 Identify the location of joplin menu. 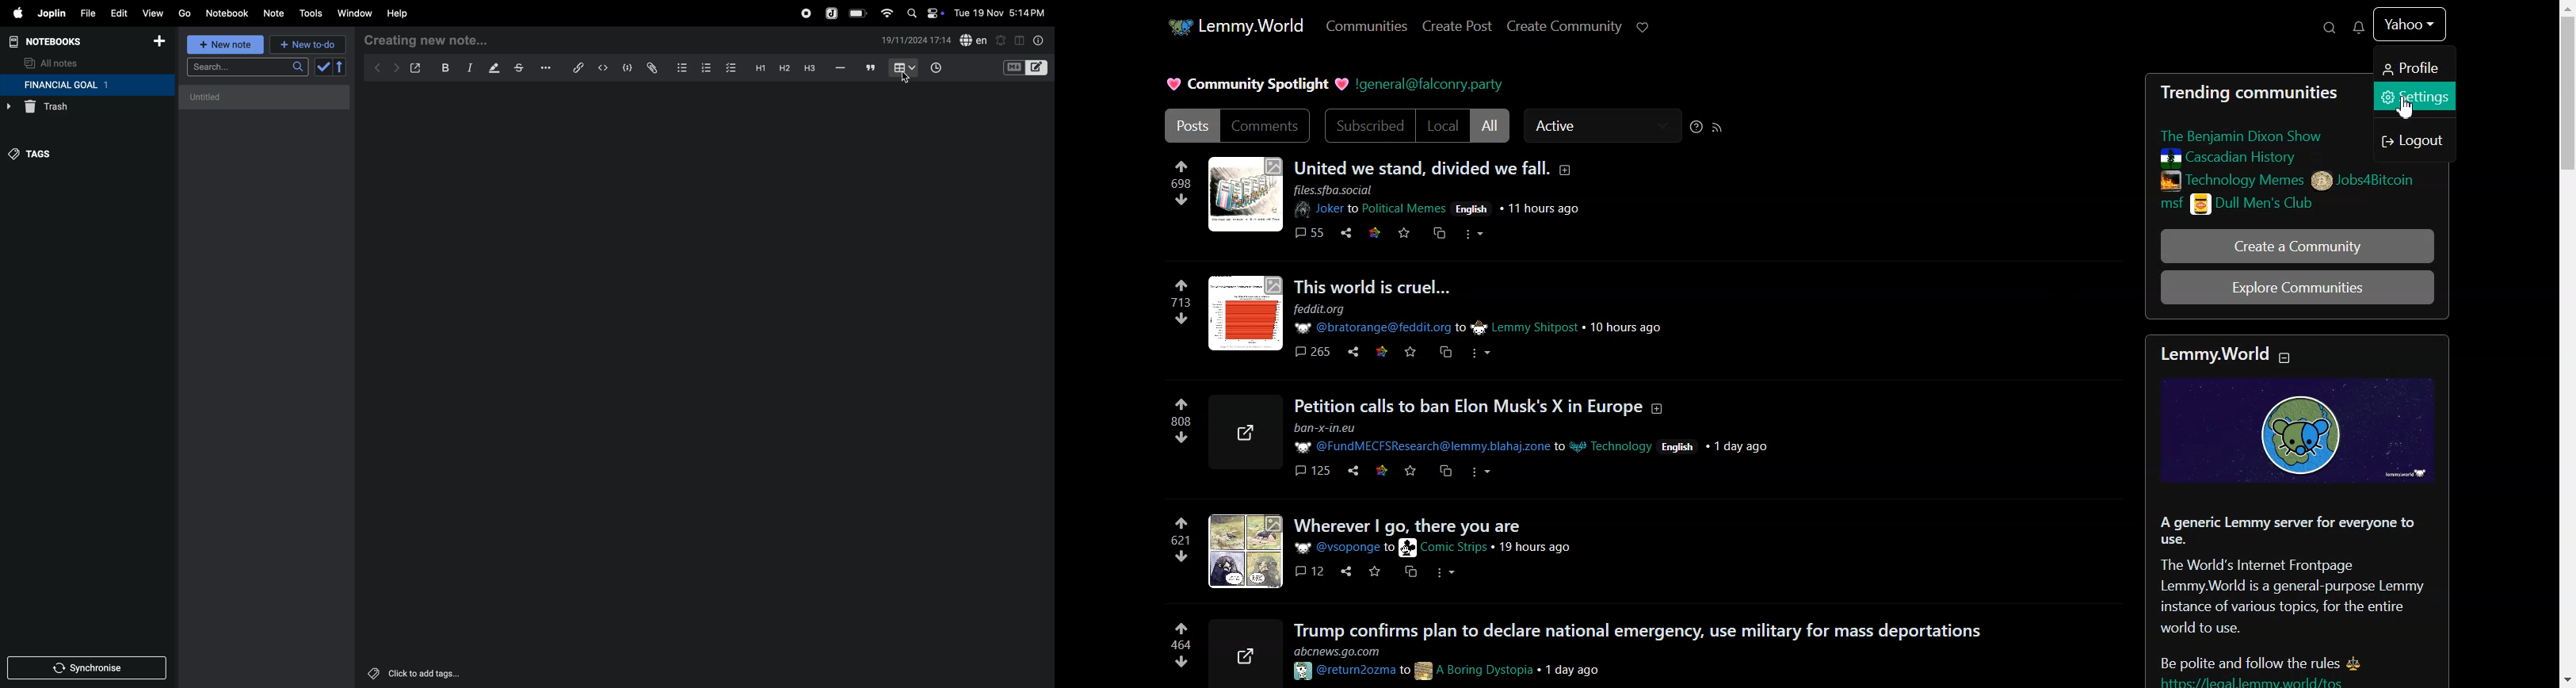
(50, 13).